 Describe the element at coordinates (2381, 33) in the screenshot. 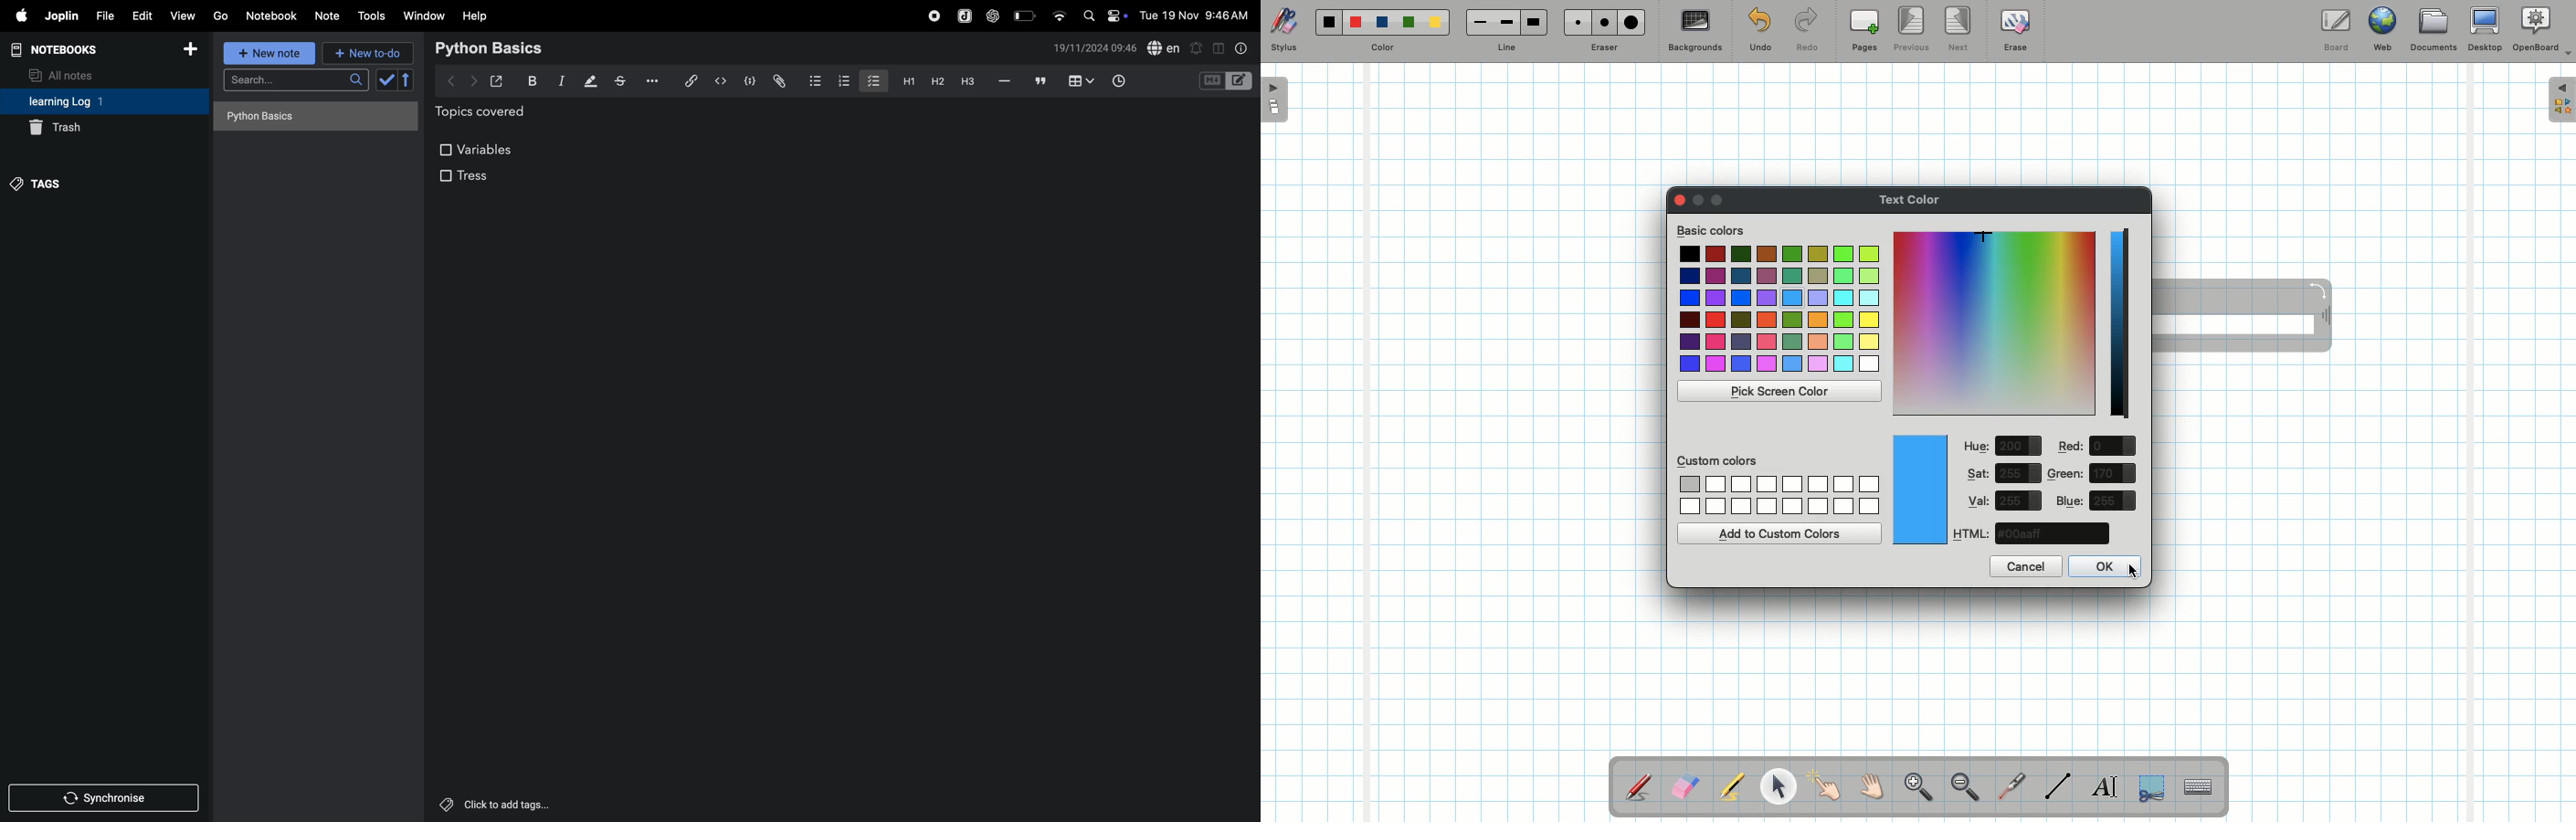

I see `Web` at that location.